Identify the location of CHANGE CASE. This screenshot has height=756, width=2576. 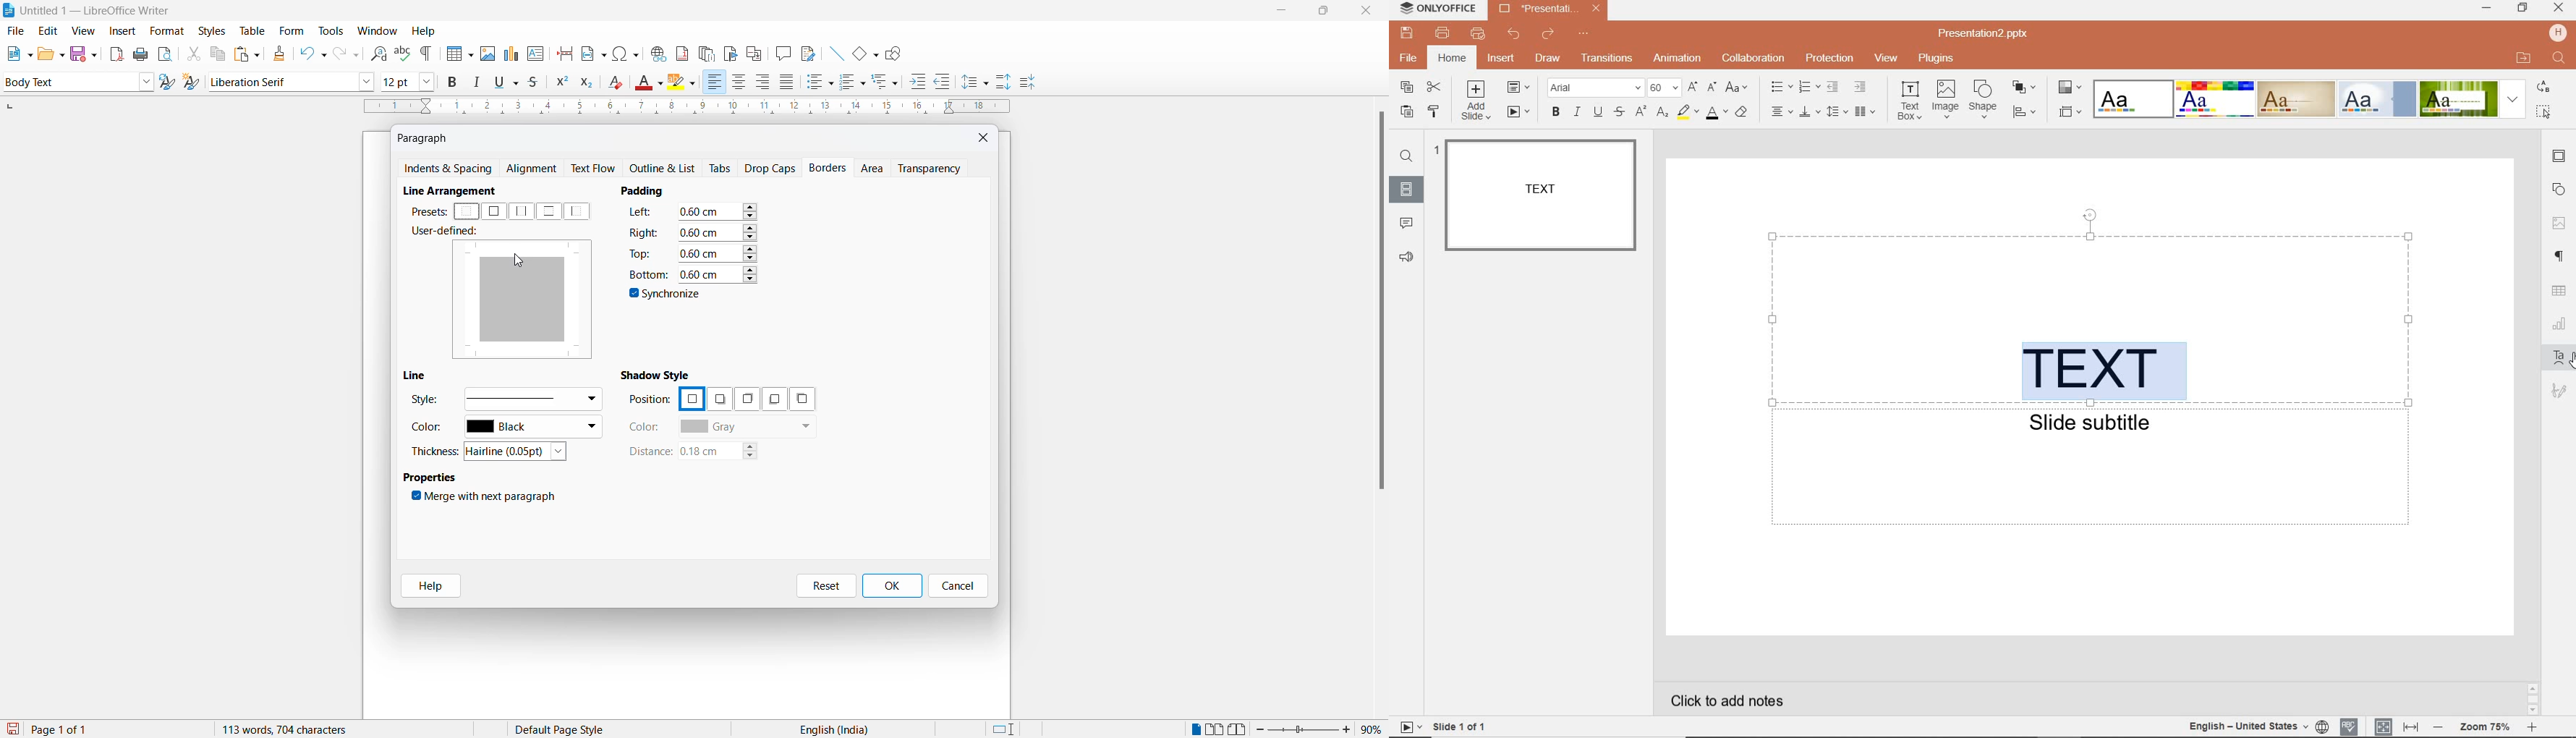
(1737, 88).